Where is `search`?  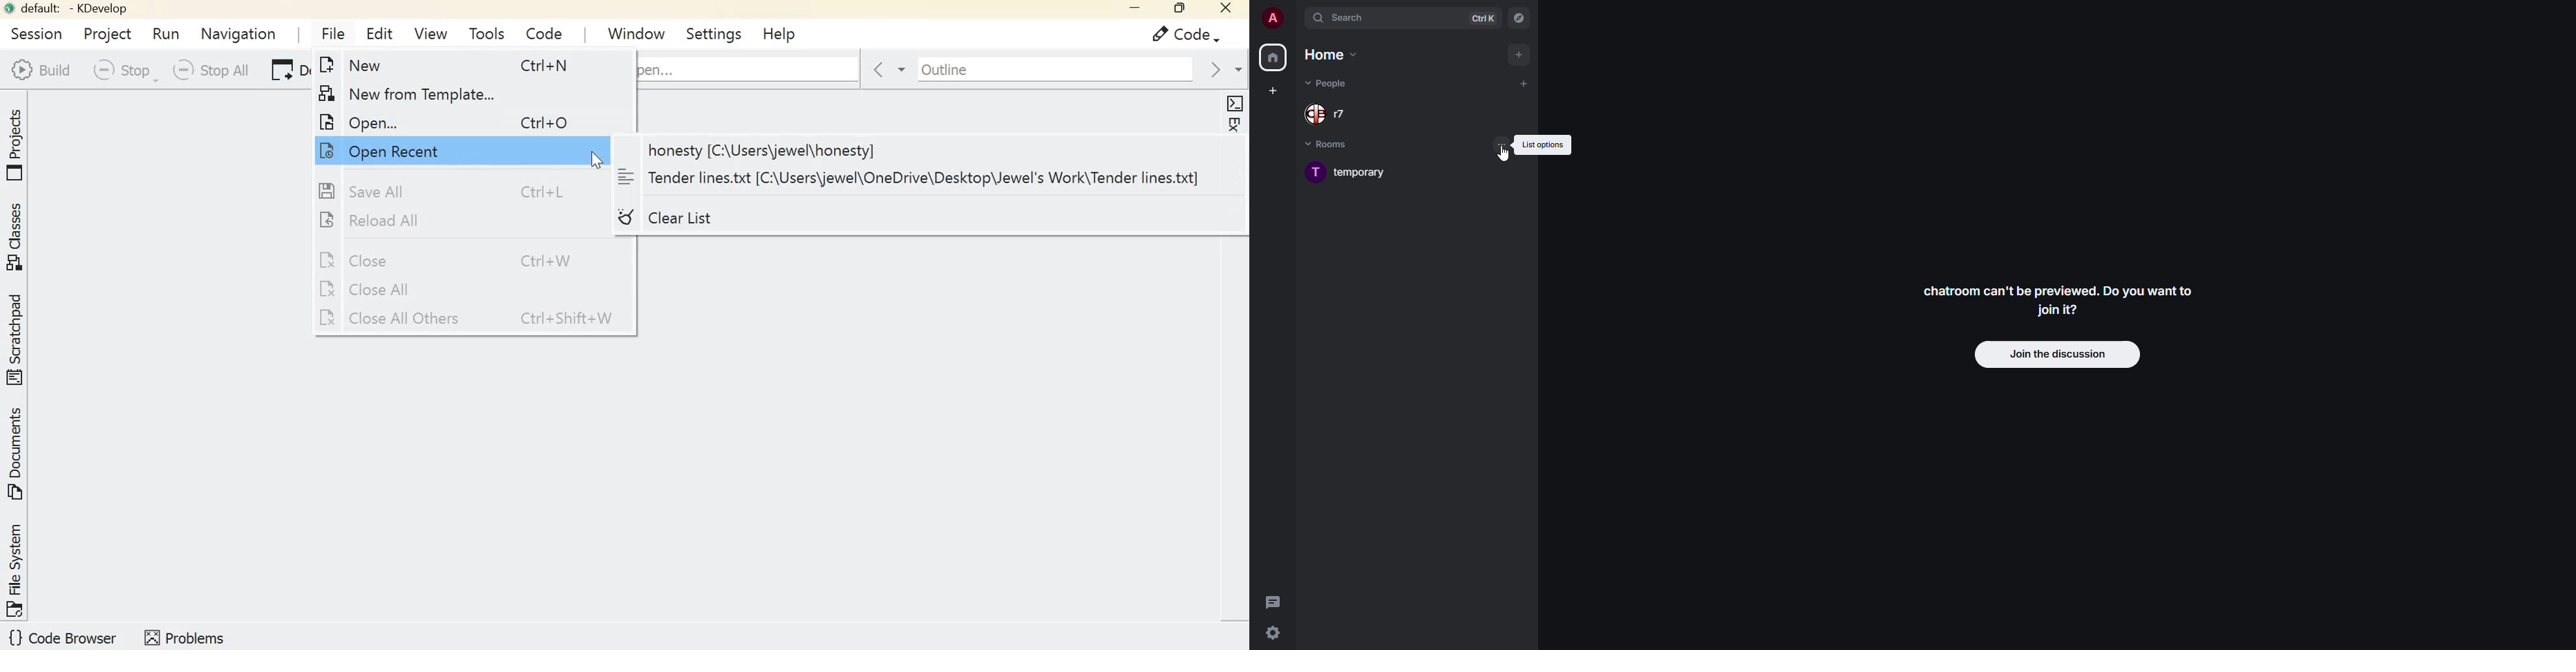 search is located at coordinates (1345, 17).